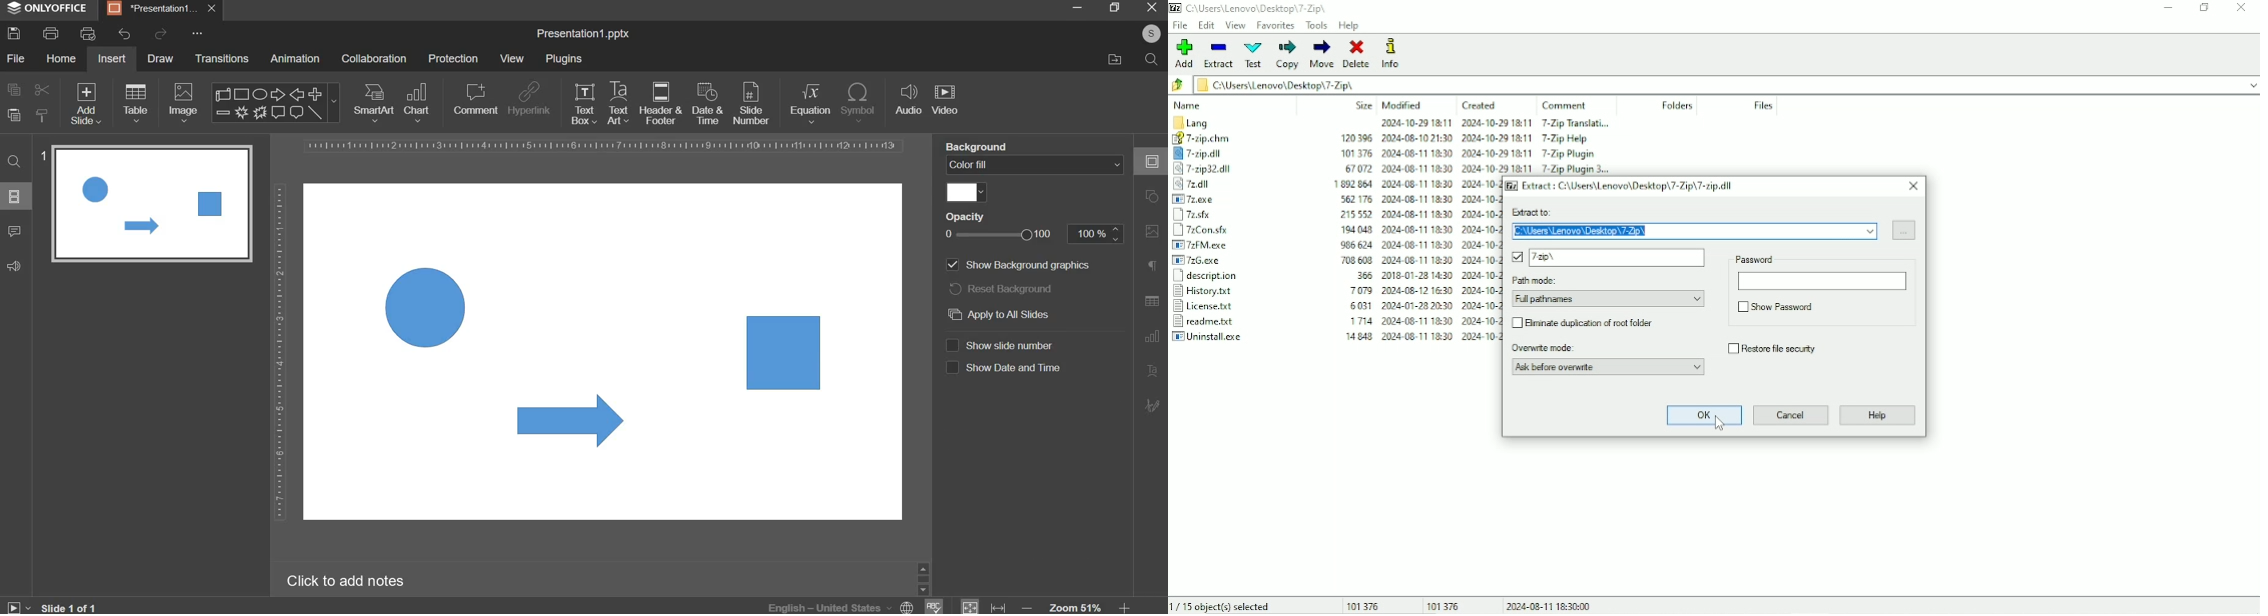 Image resolution: width=2268 pixels, height=616 pixels. Describe the element at coordinates (1350, 26) in the screenshot. I see `Help` at that location.